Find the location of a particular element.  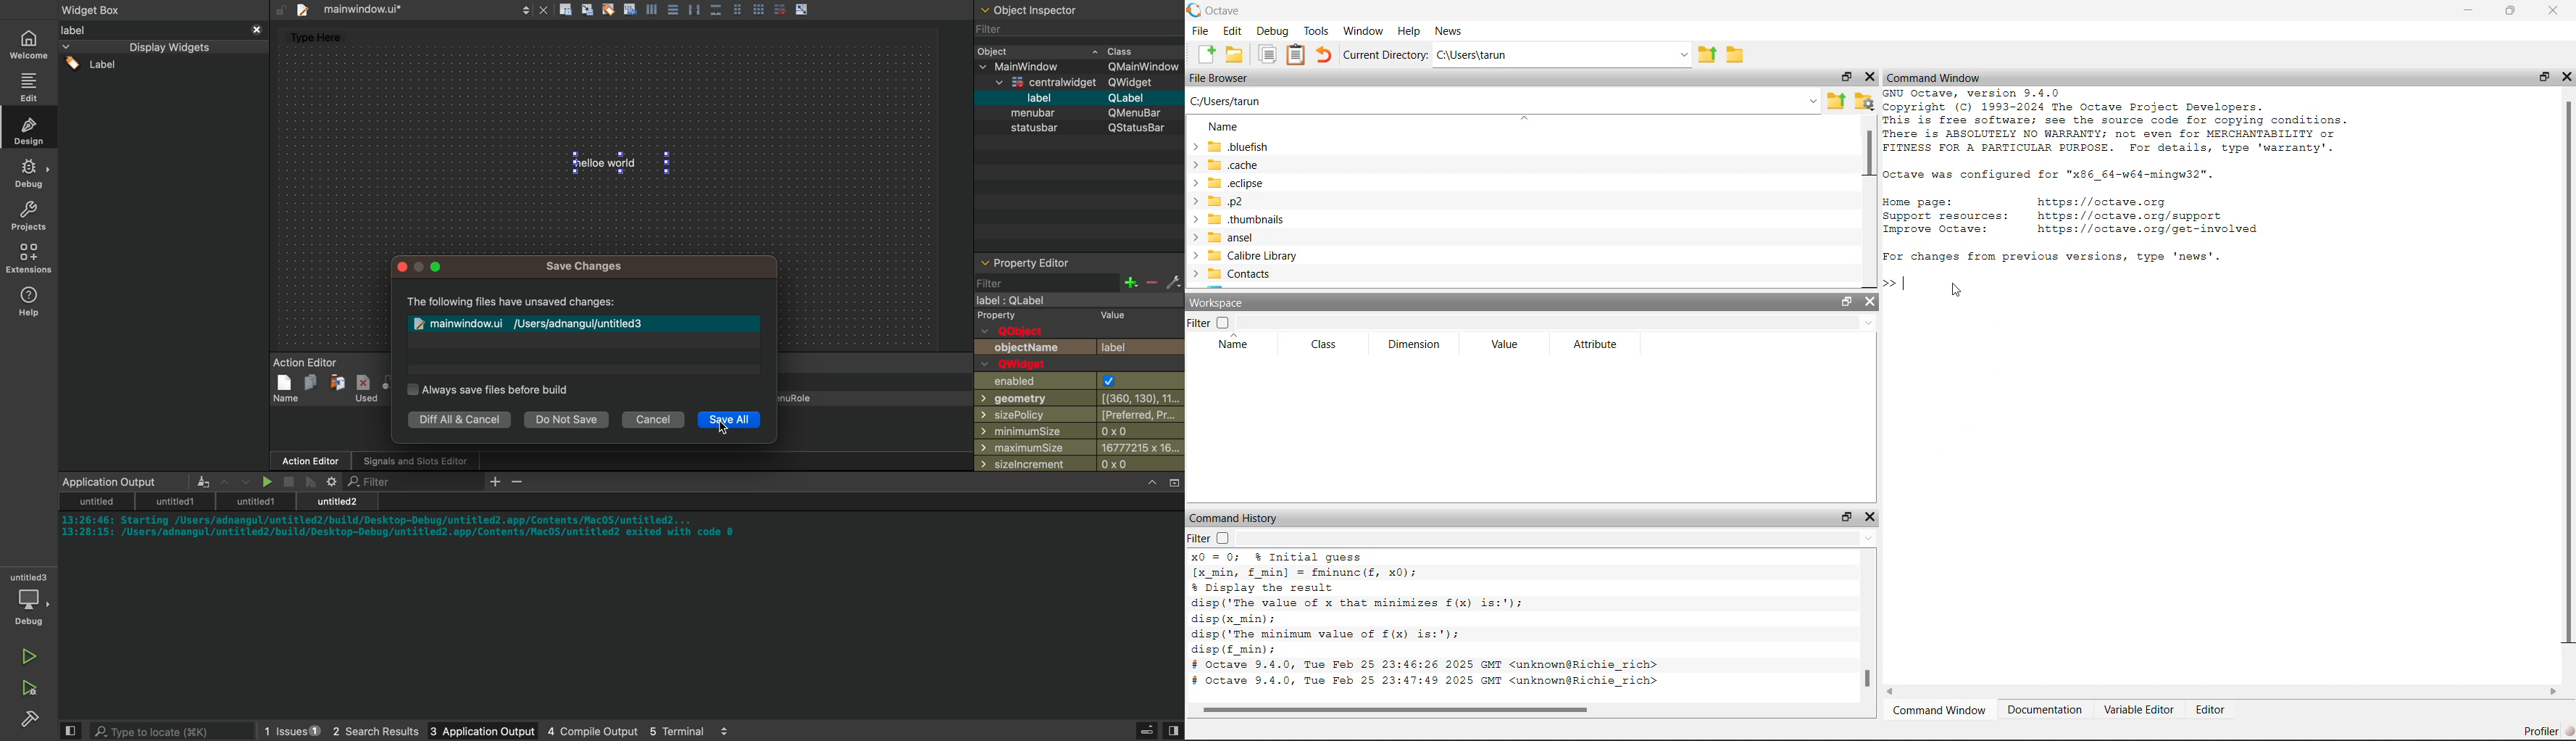

console is located at coordinates (624, 597).